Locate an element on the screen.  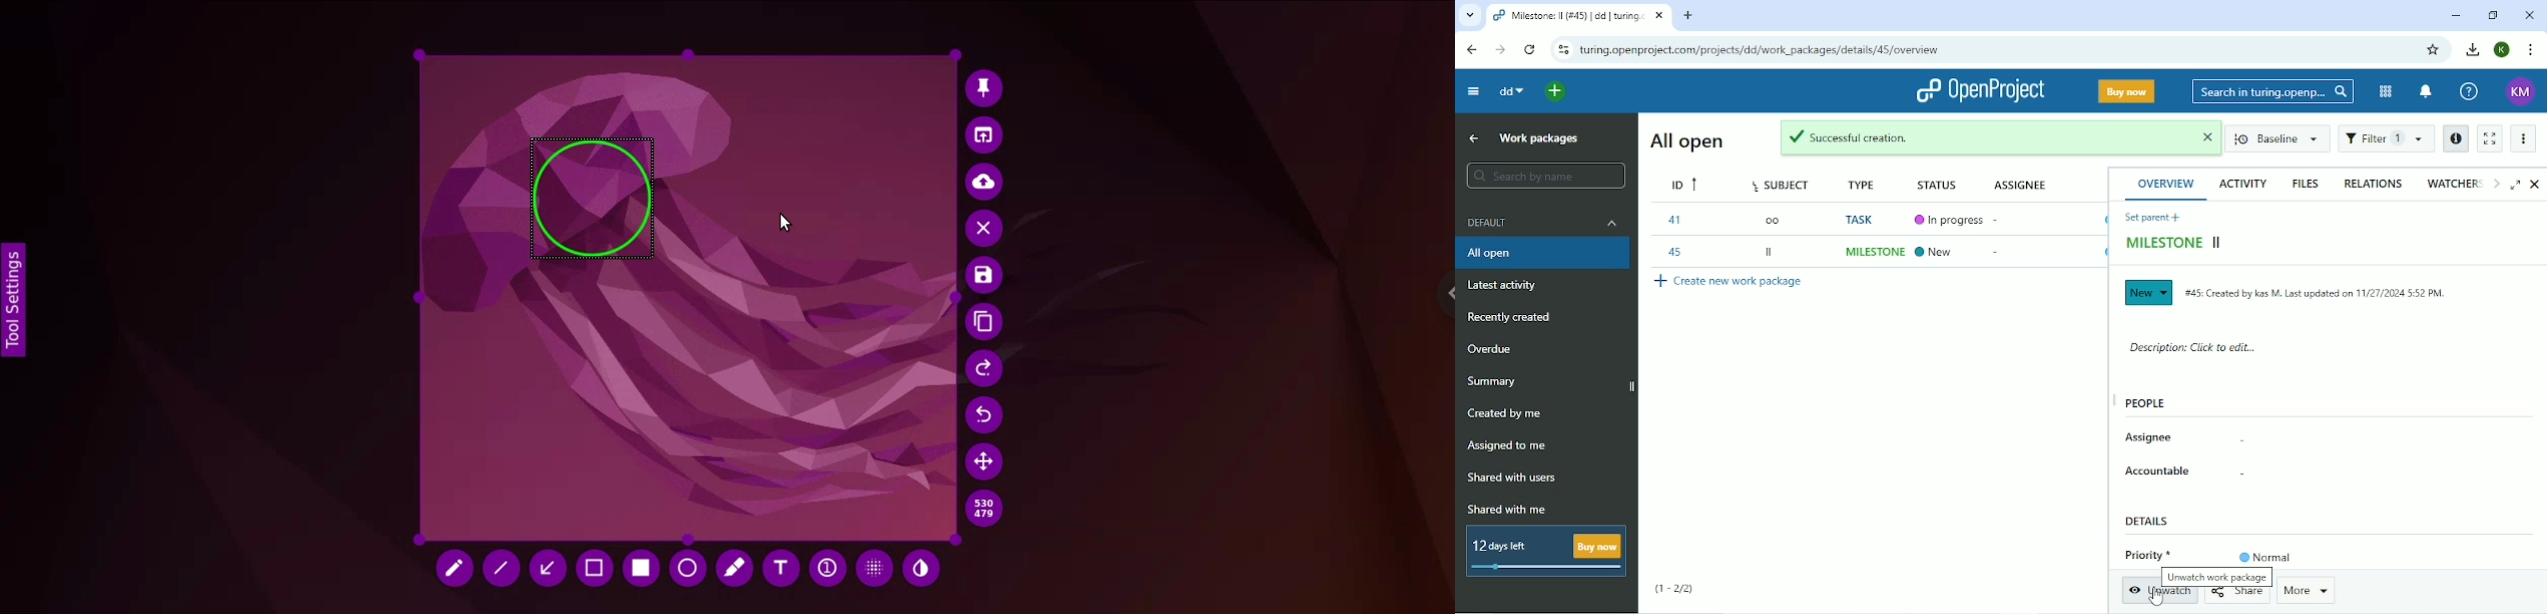
Summary is located at coordinates (1493, 382).